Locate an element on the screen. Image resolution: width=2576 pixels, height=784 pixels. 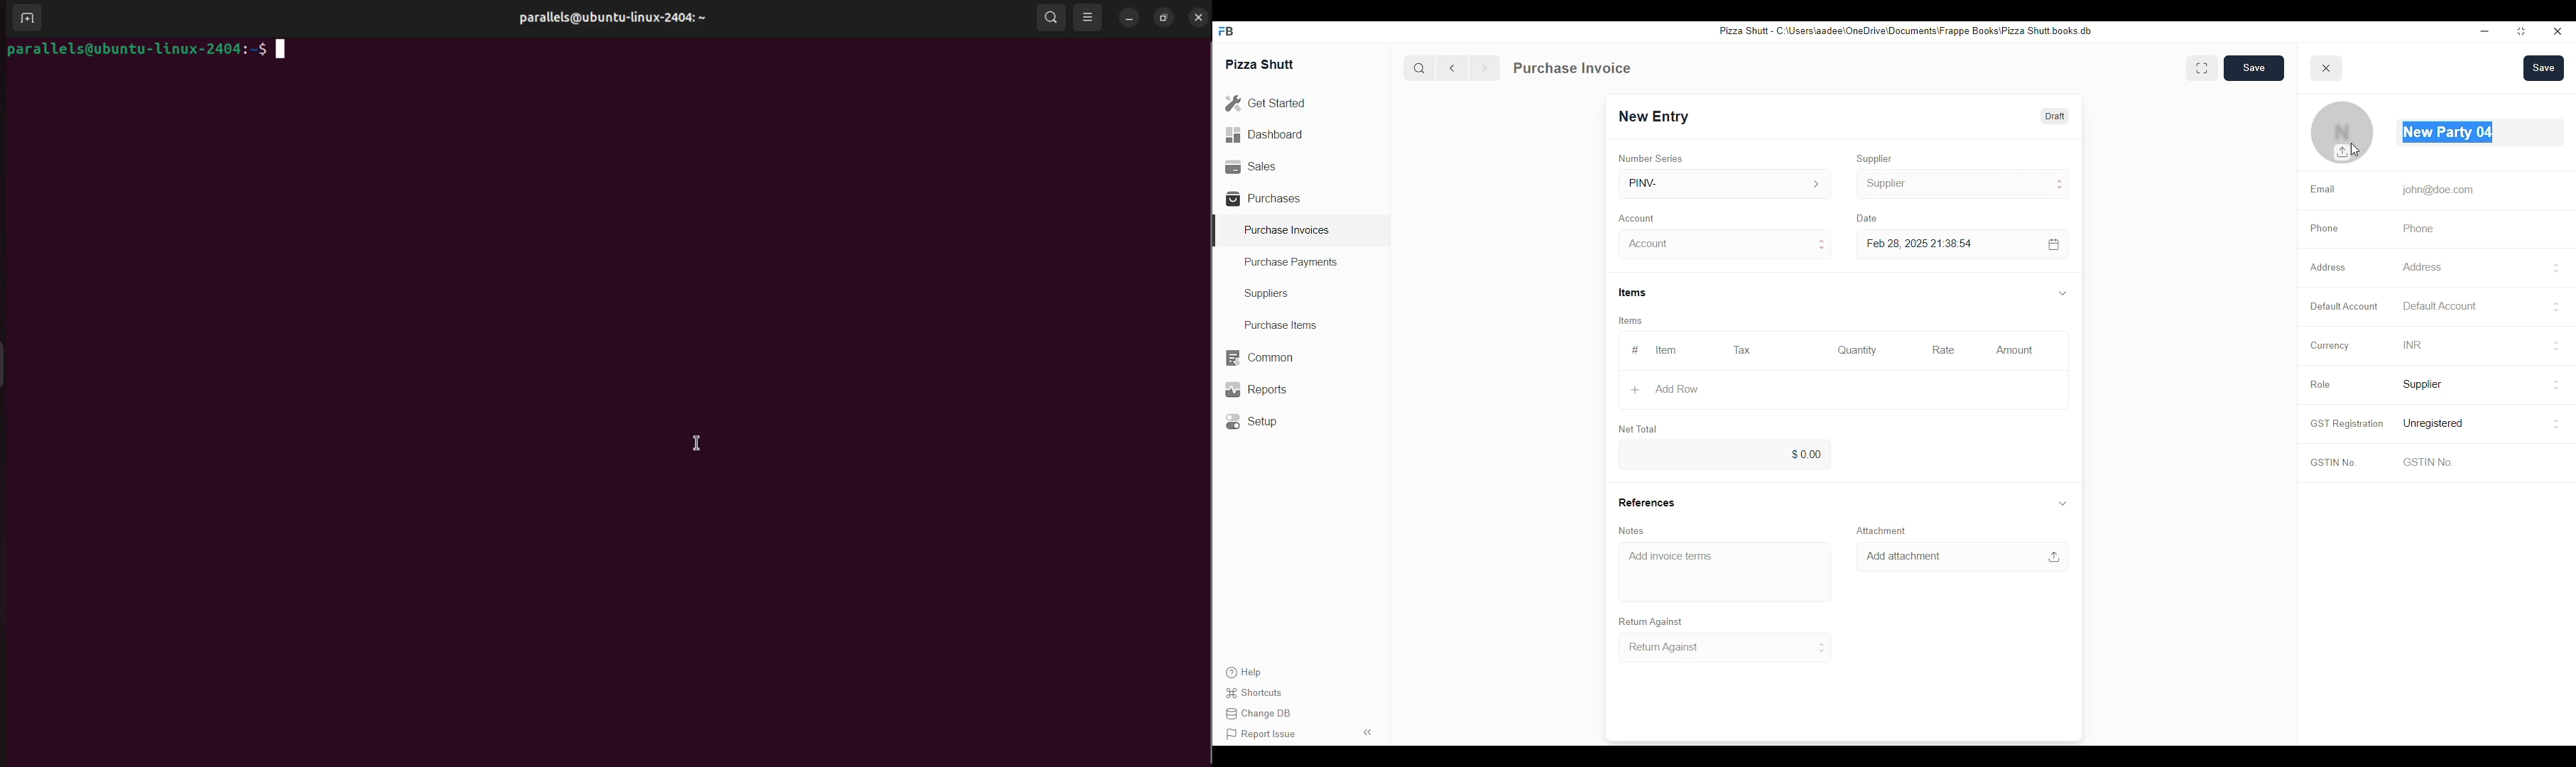
Purchase Payments is located at coordinates (1292, 263).